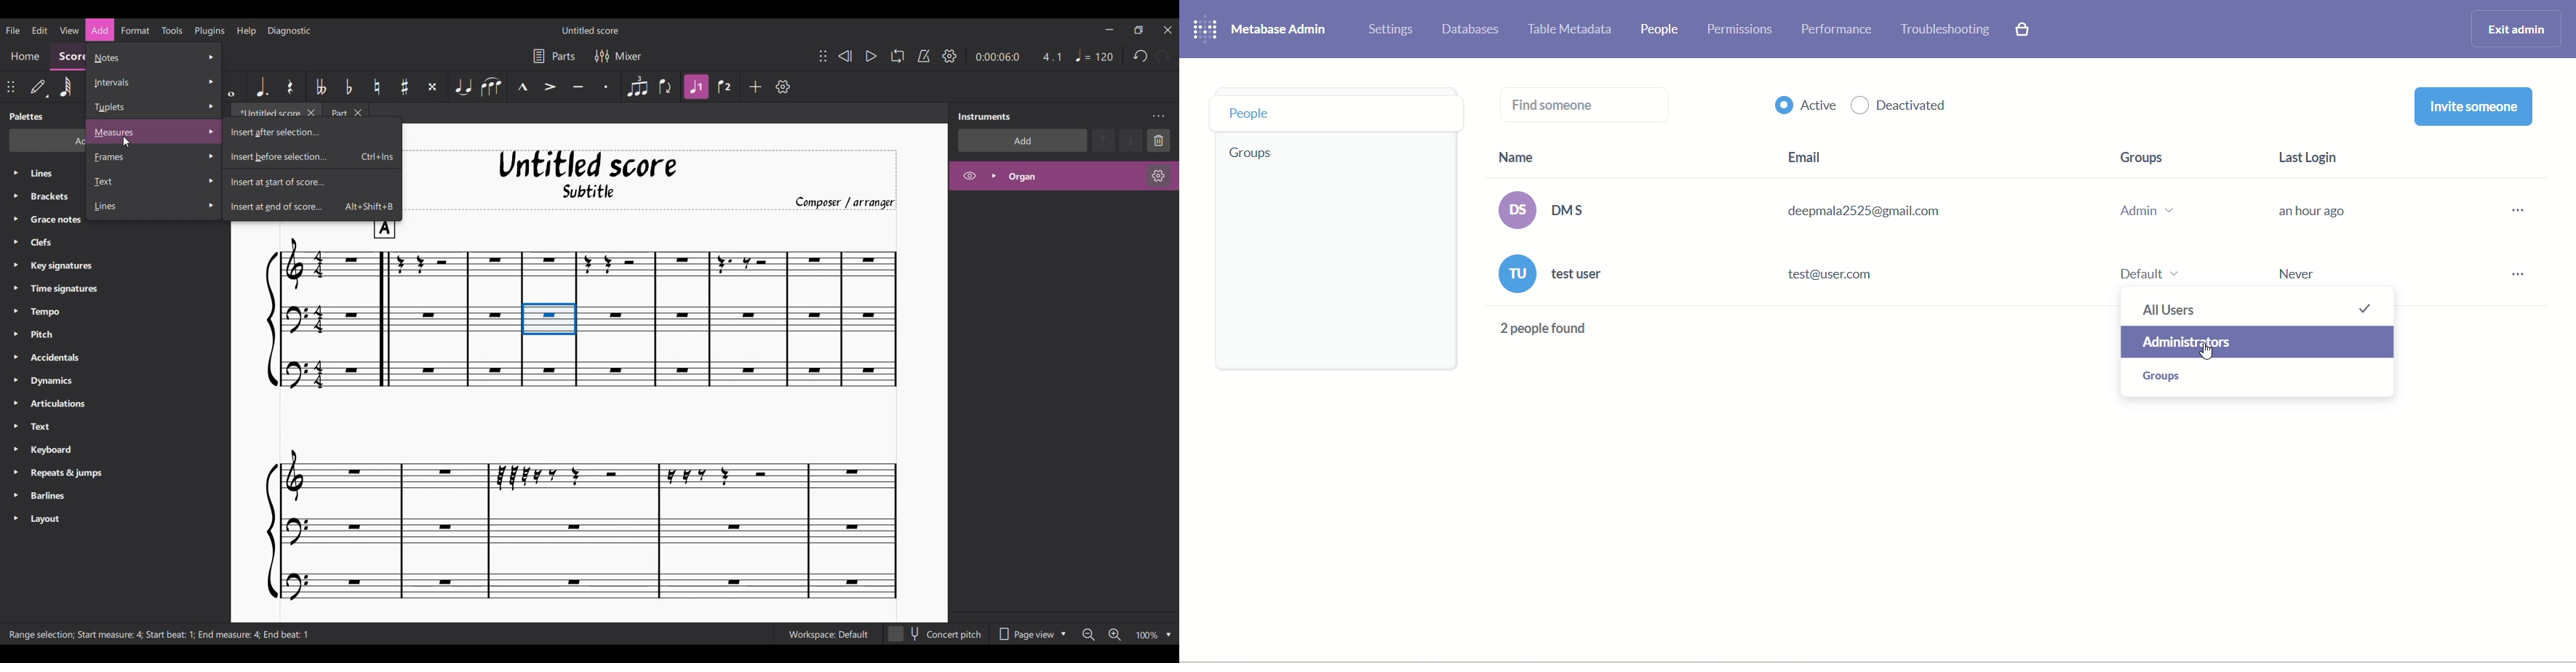 The image size is (2576, 672). I want to click on Close interface, so click(1168, 30).